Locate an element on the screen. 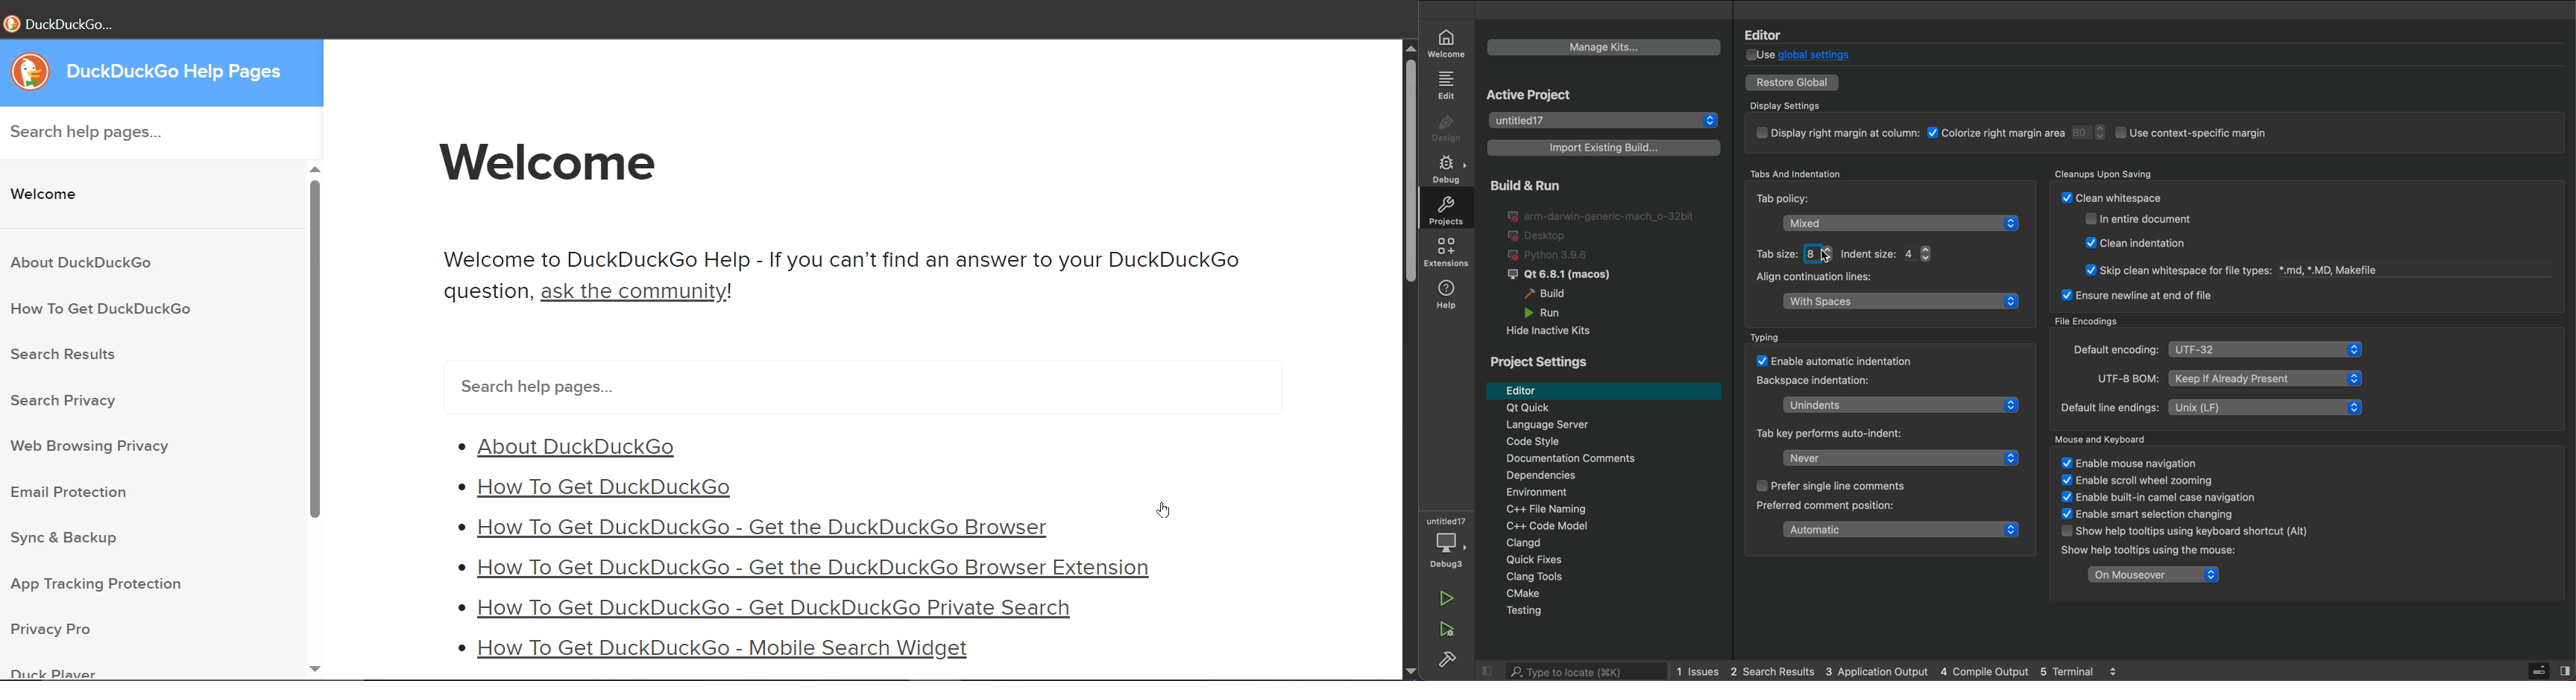  run is located at coordinates (1449, 599).